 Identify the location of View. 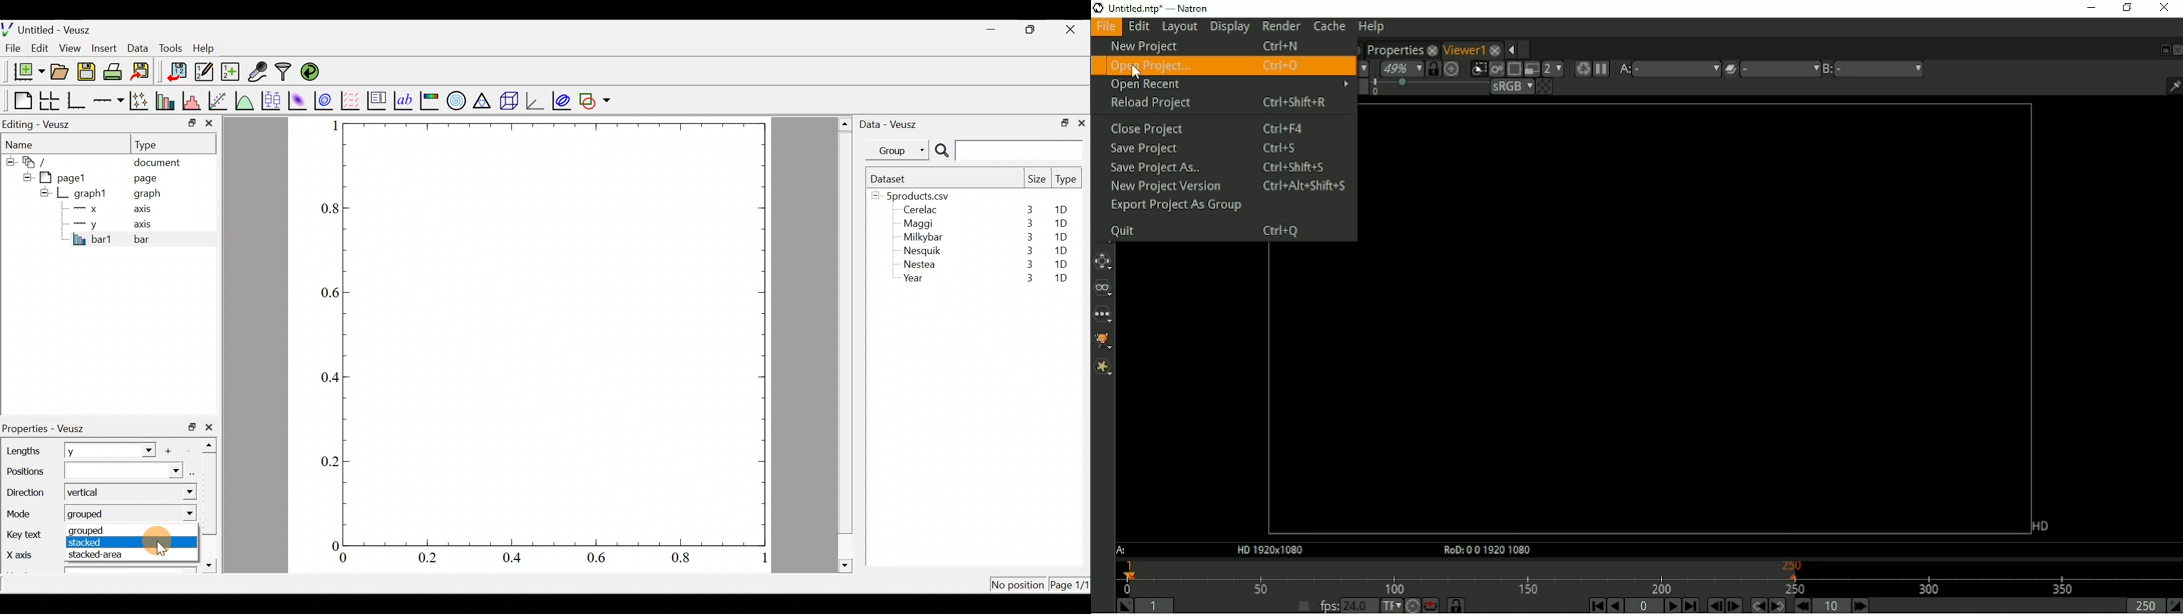
(72, 45).